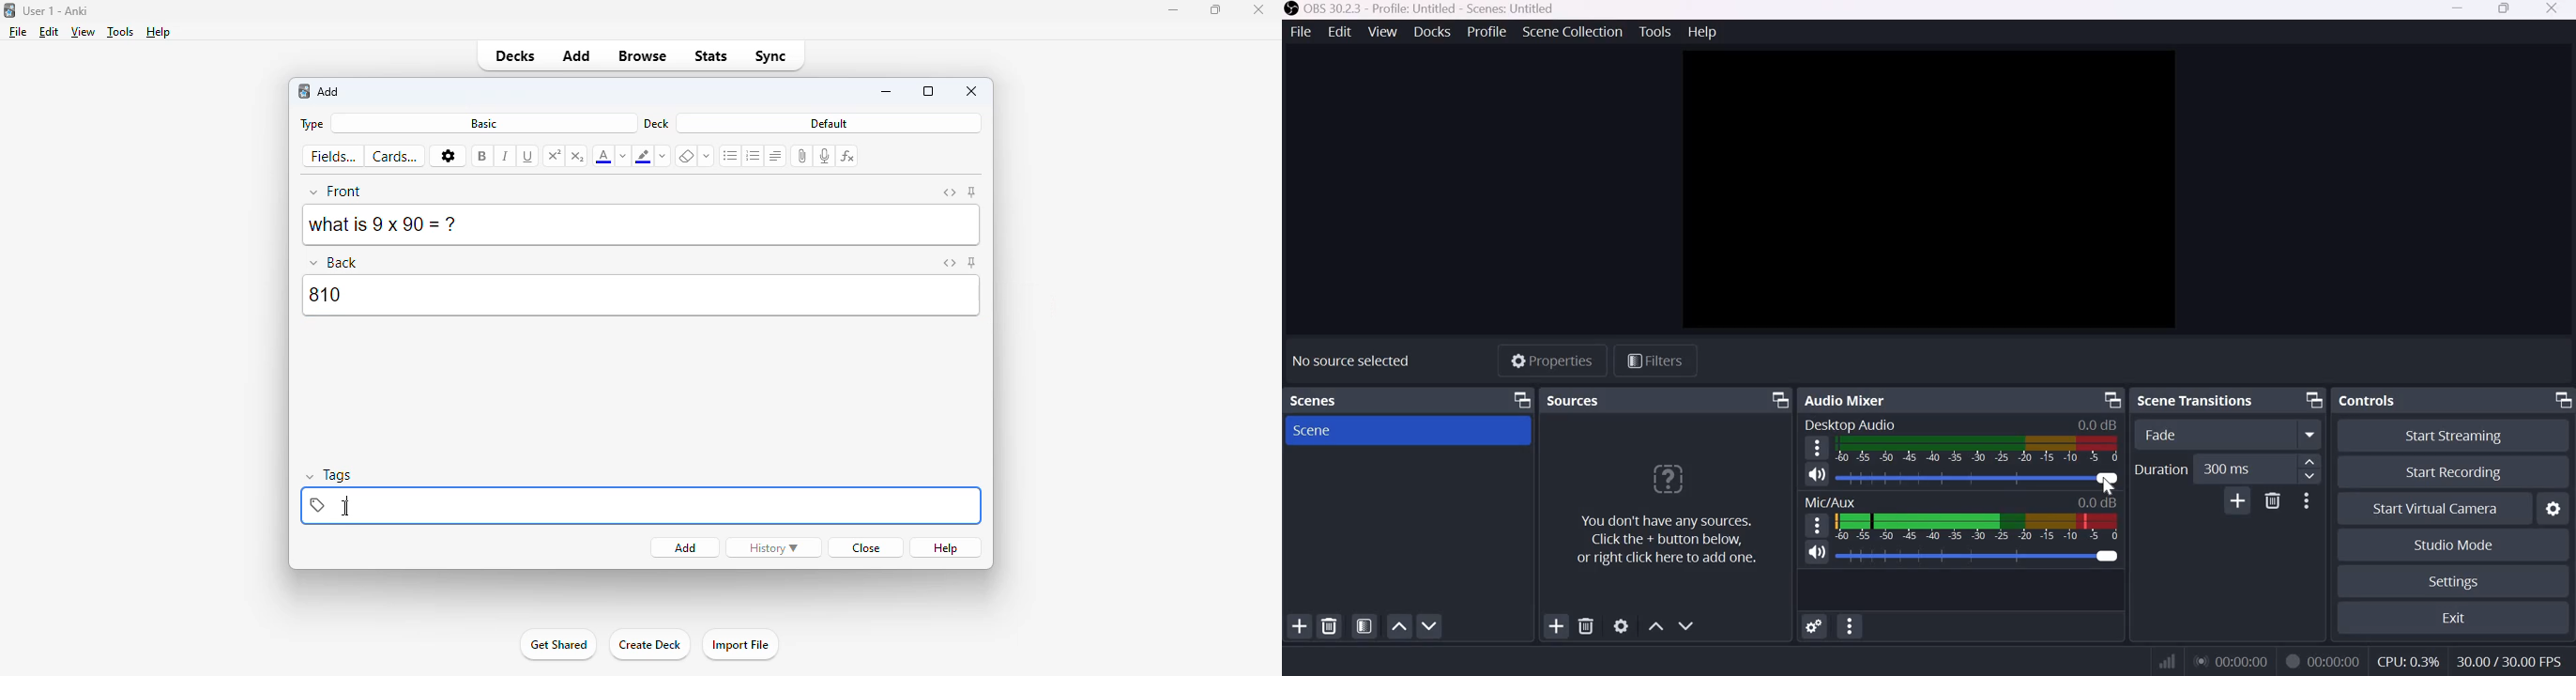  Describe the element at coordinates (121, 32) in the screenshot. I see `tools` at that location.